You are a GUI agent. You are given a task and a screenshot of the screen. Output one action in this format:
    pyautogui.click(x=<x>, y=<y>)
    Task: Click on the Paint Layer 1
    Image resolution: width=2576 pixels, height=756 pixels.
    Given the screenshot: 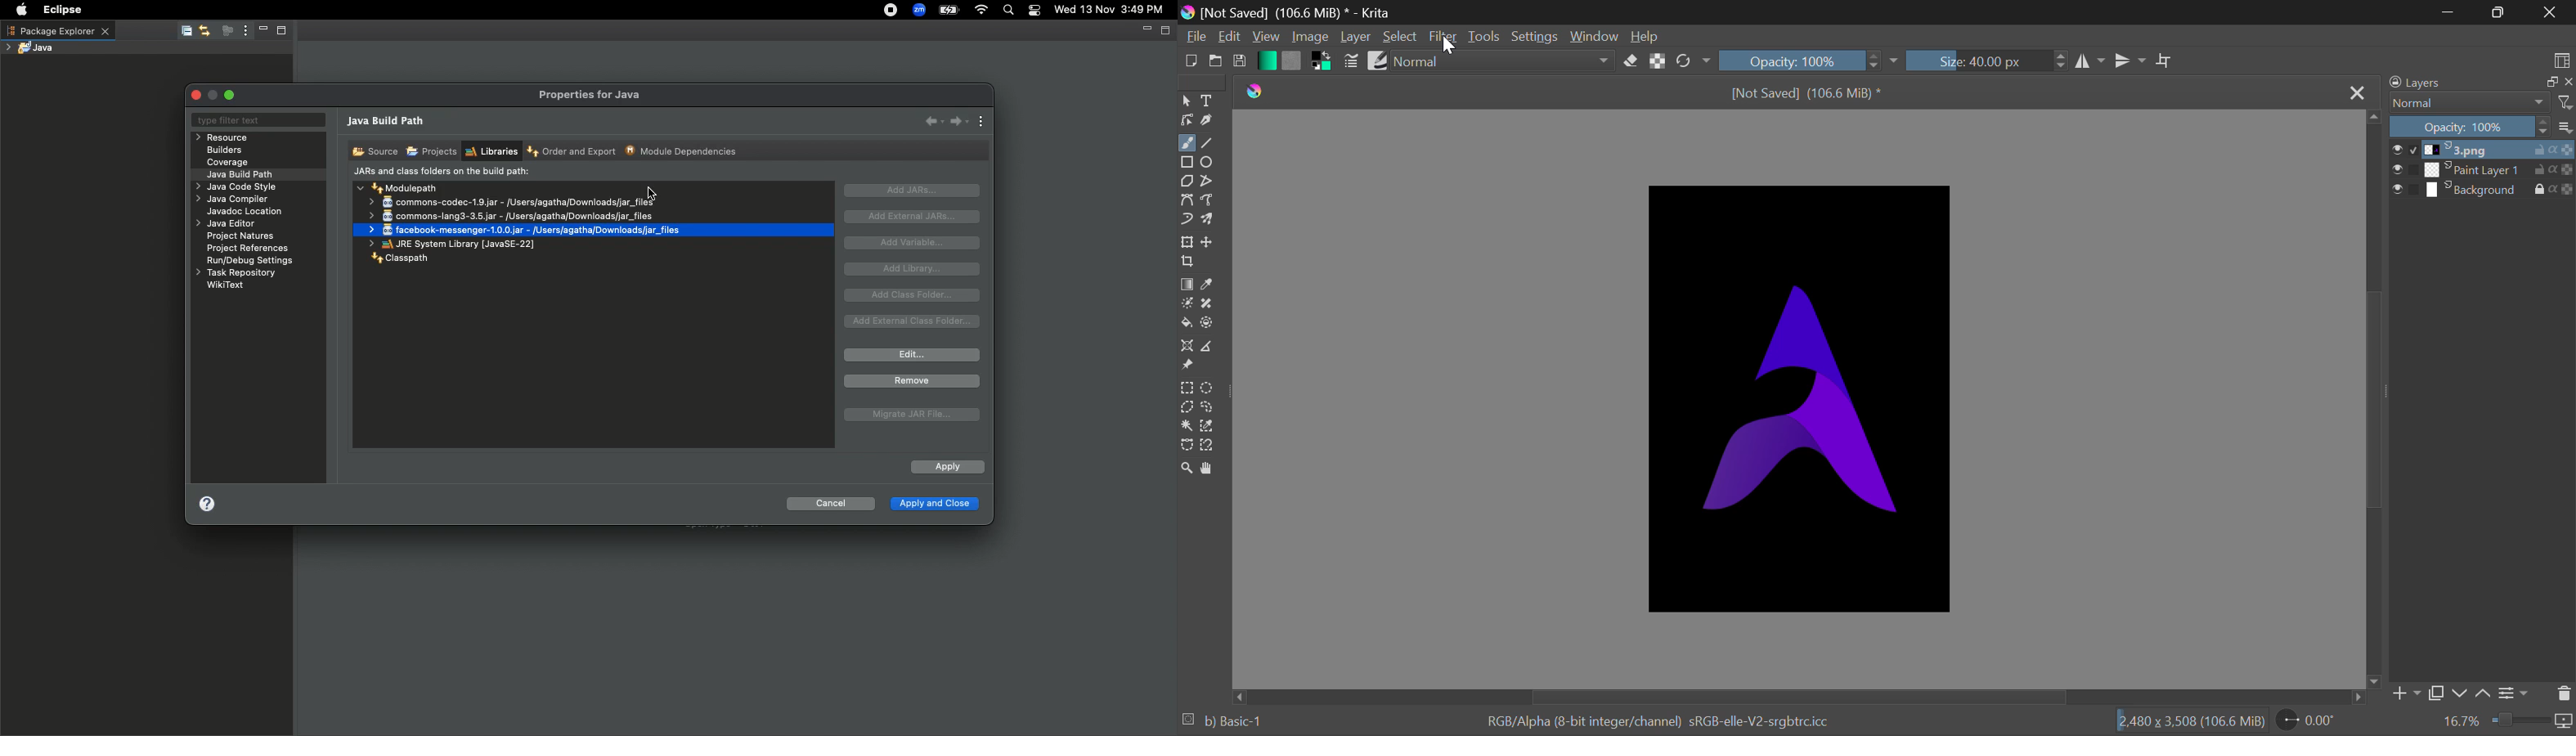 What is the action you would take?
    pyautogui.click(x=2483, y=169)
    